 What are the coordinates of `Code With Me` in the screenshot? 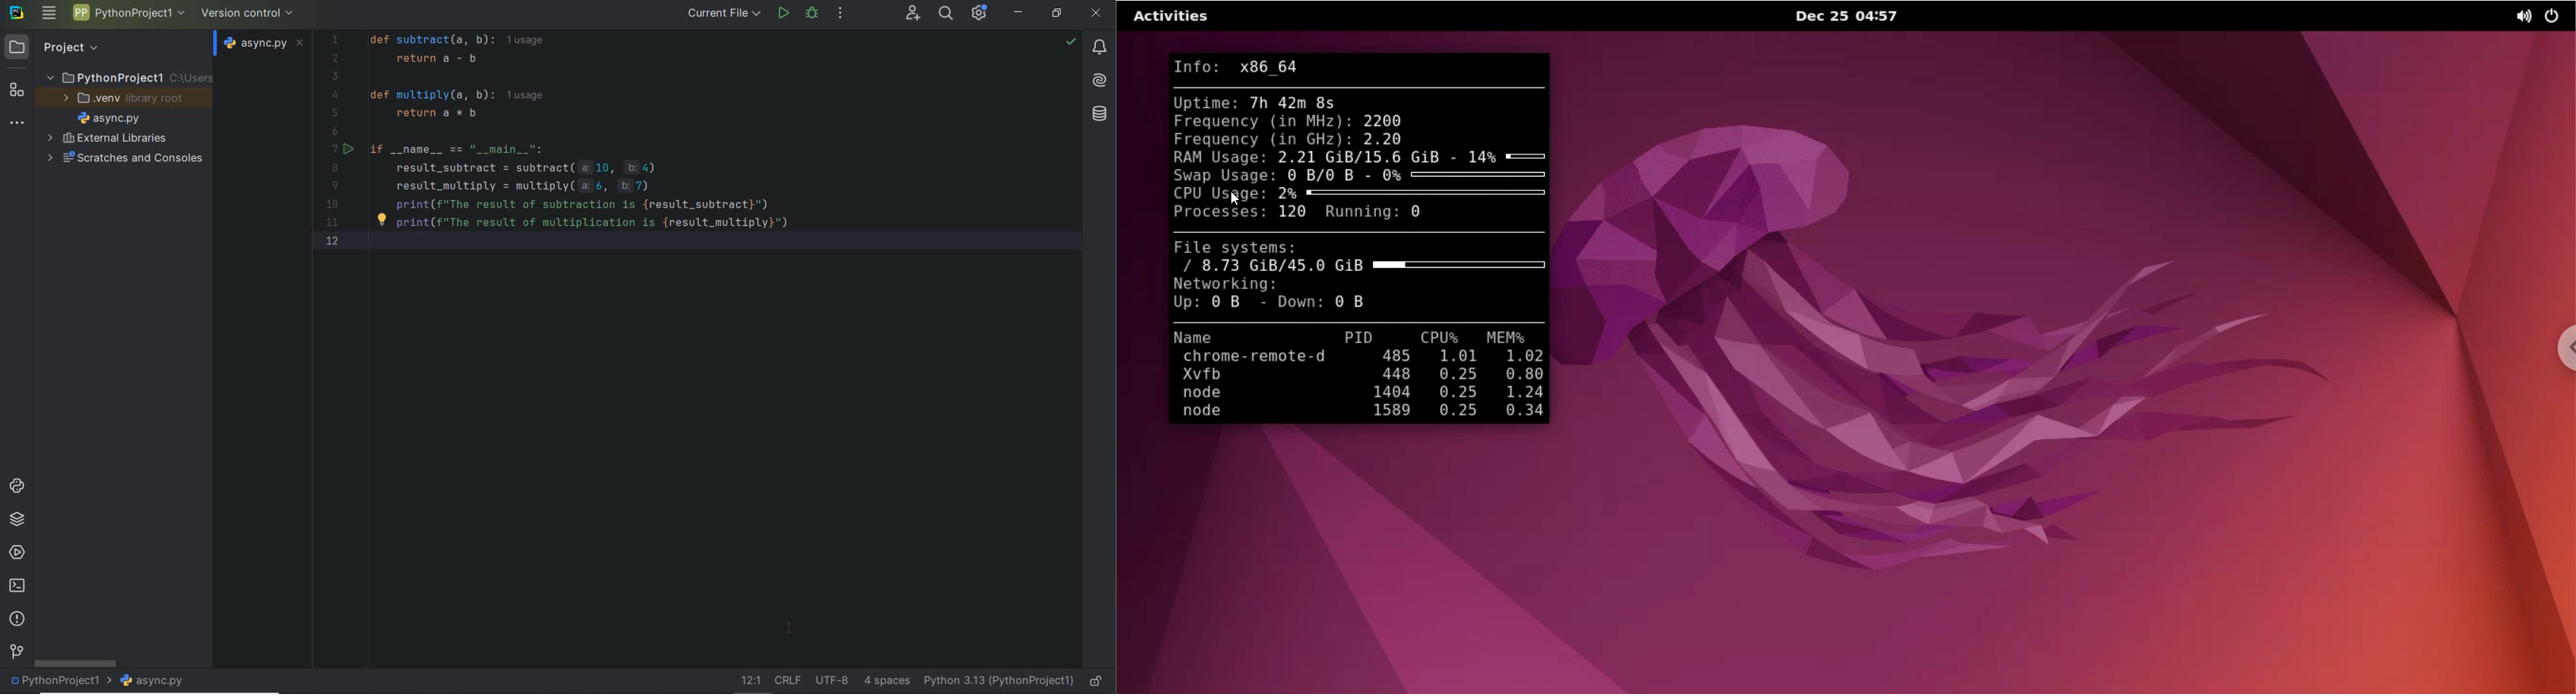 It's located at (913, 13).